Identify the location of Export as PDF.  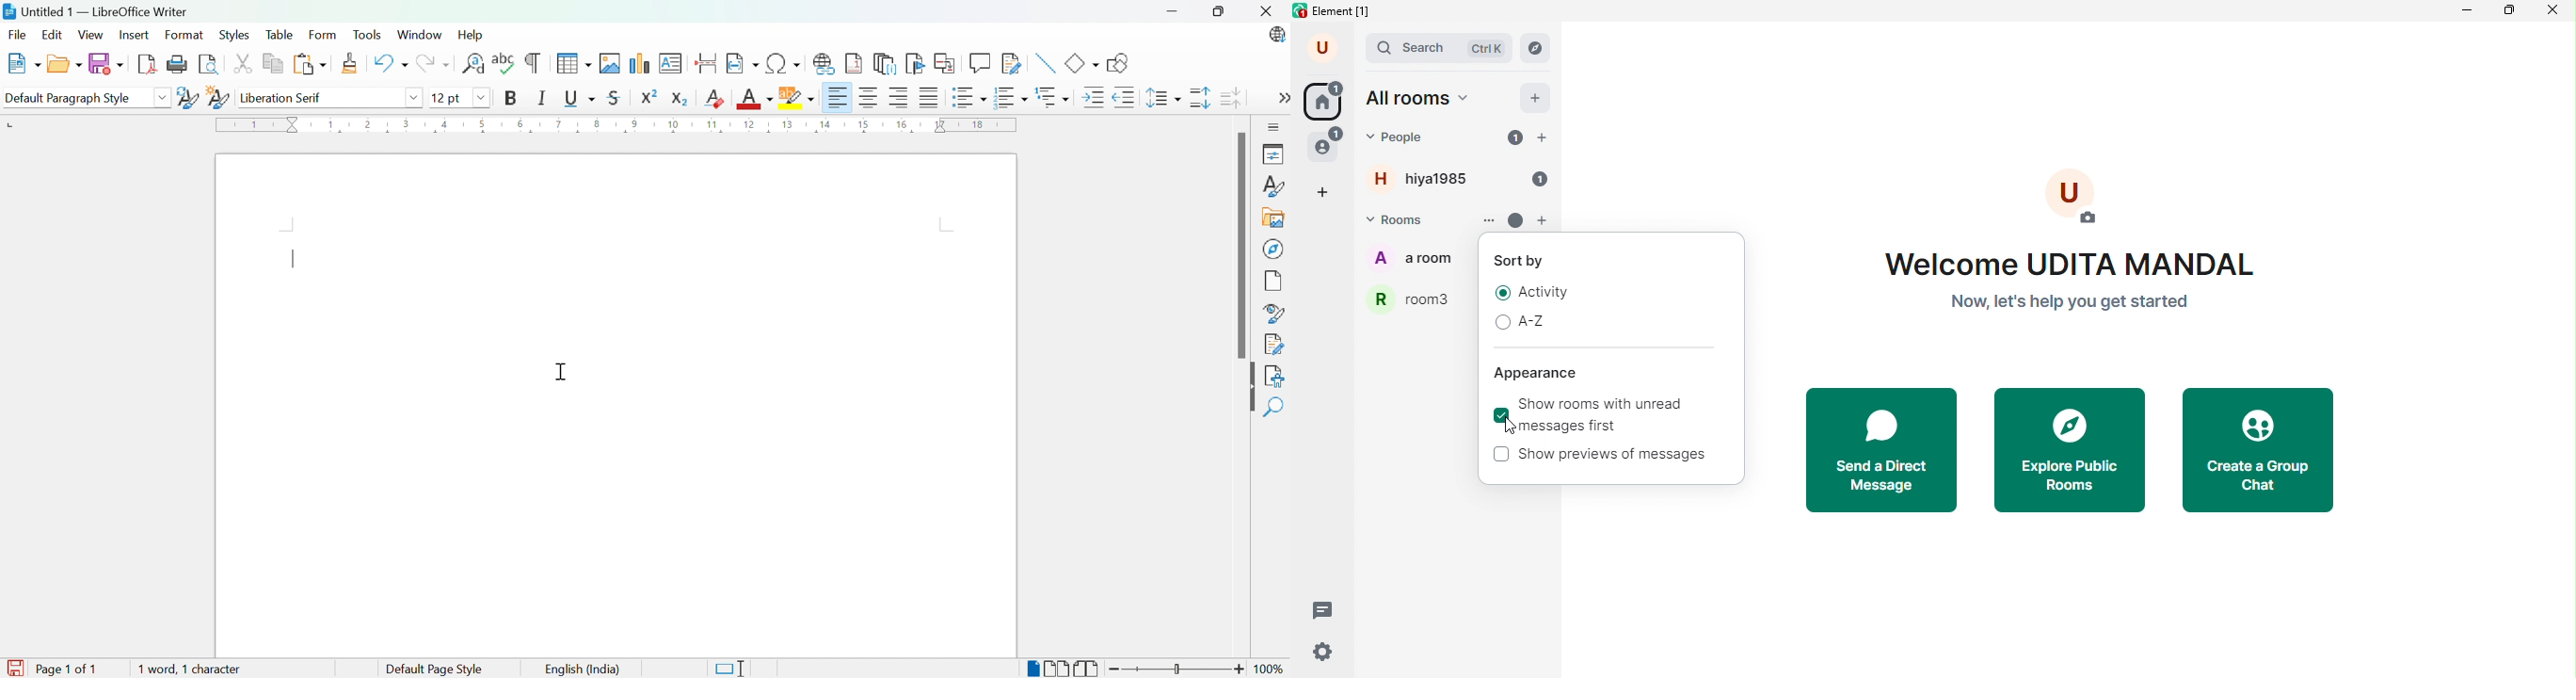
(147, 63).